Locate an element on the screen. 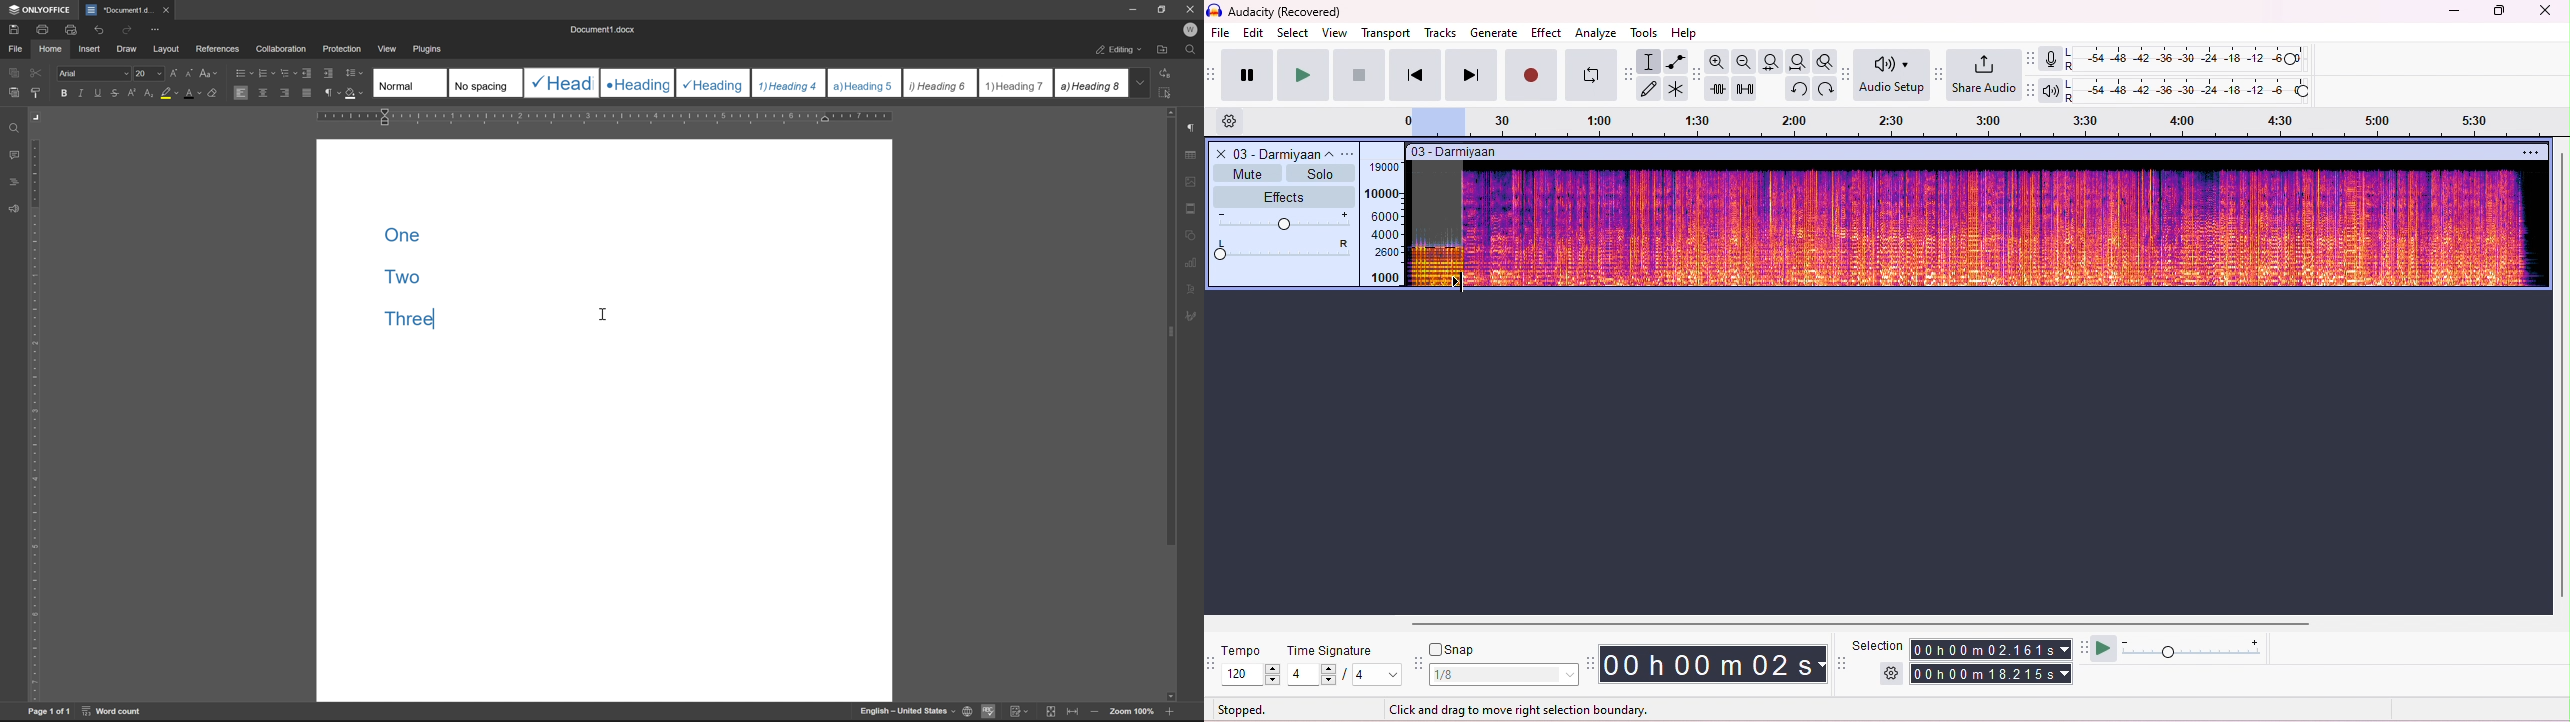  share audio tool bar is located at coordinates (1940, 74).